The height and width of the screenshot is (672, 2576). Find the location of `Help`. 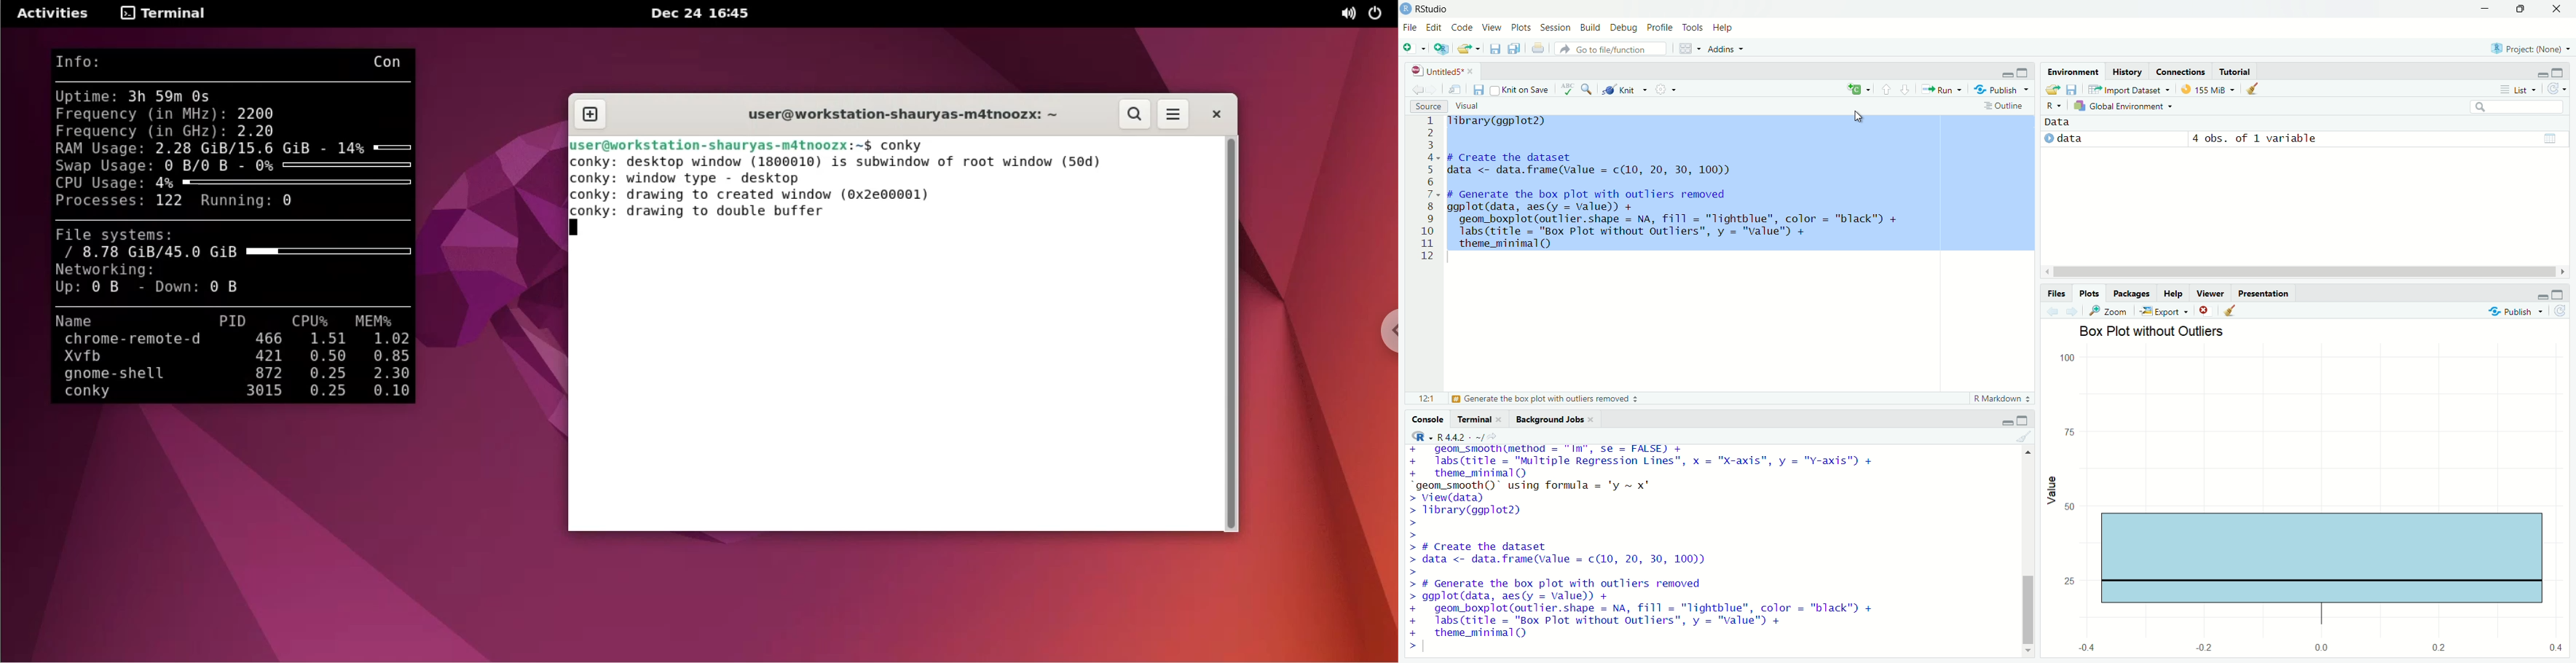

Help is located at coordinates (1728, 27).